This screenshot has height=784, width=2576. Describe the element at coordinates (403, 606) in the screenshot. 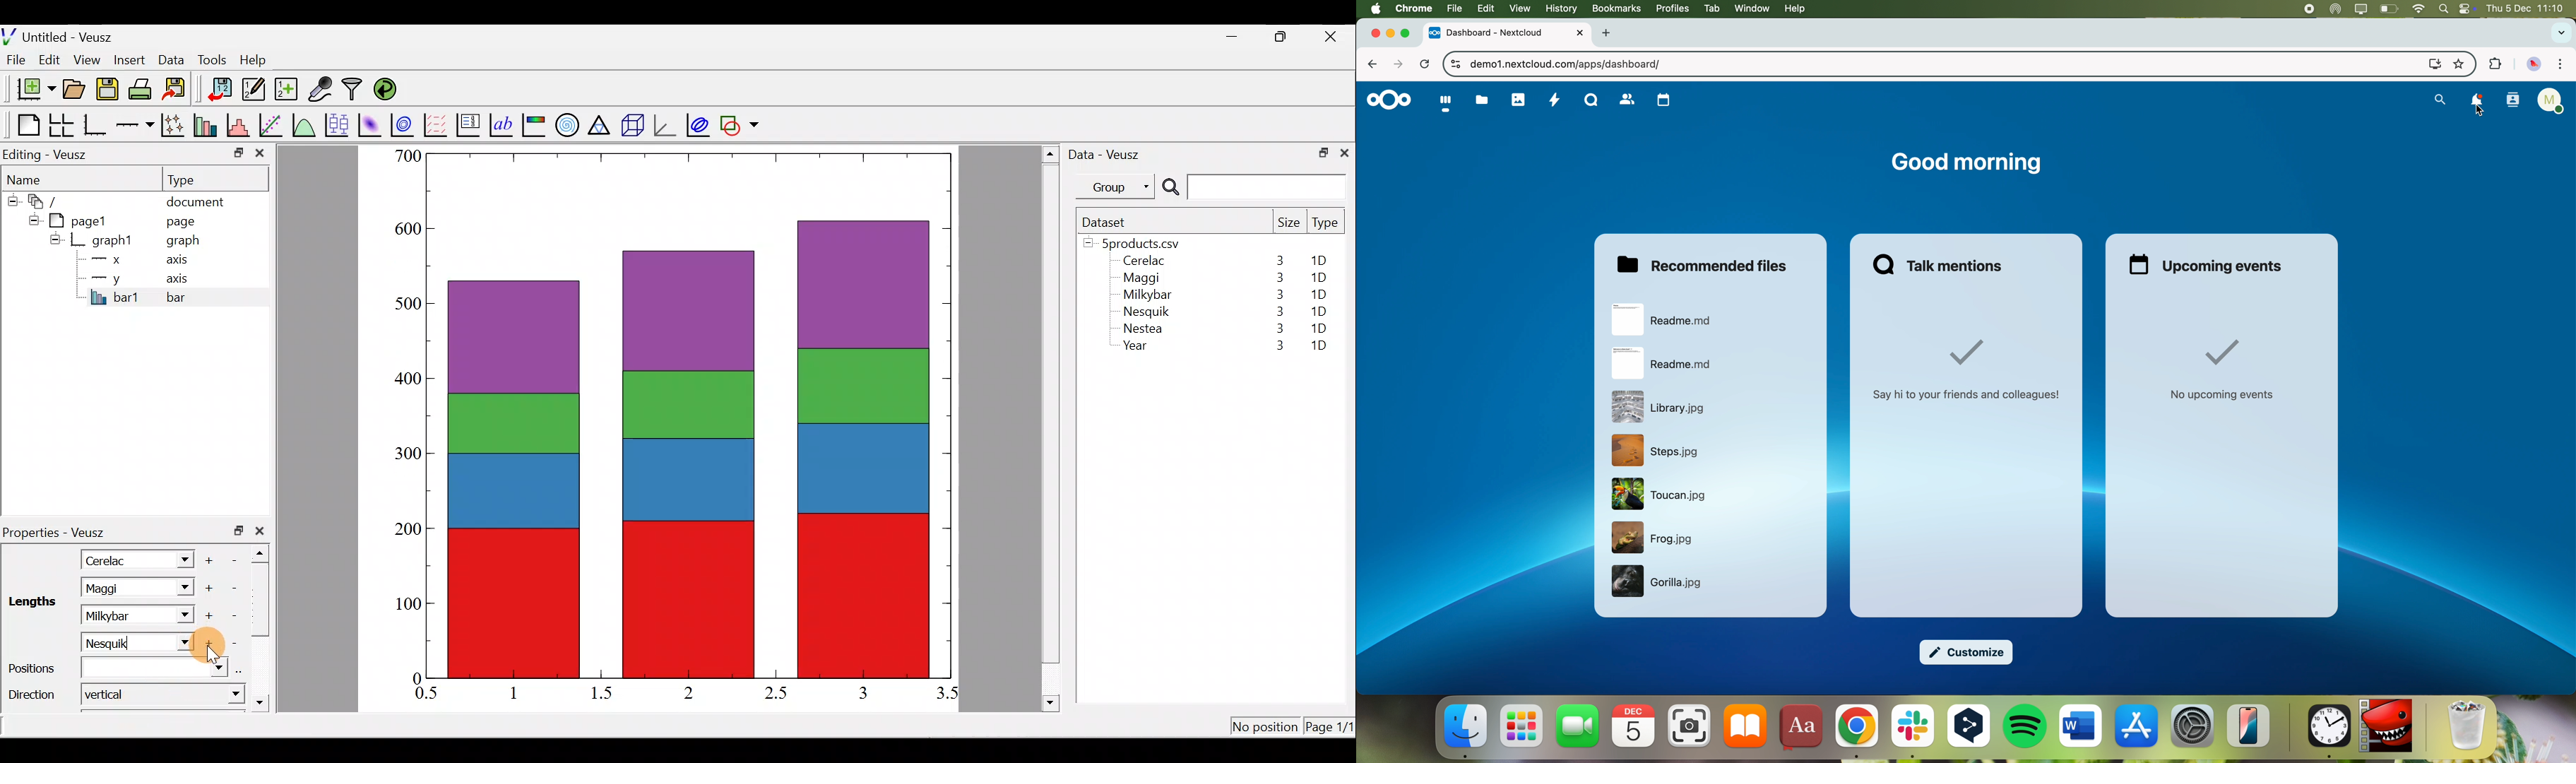

I see `100` at that location.